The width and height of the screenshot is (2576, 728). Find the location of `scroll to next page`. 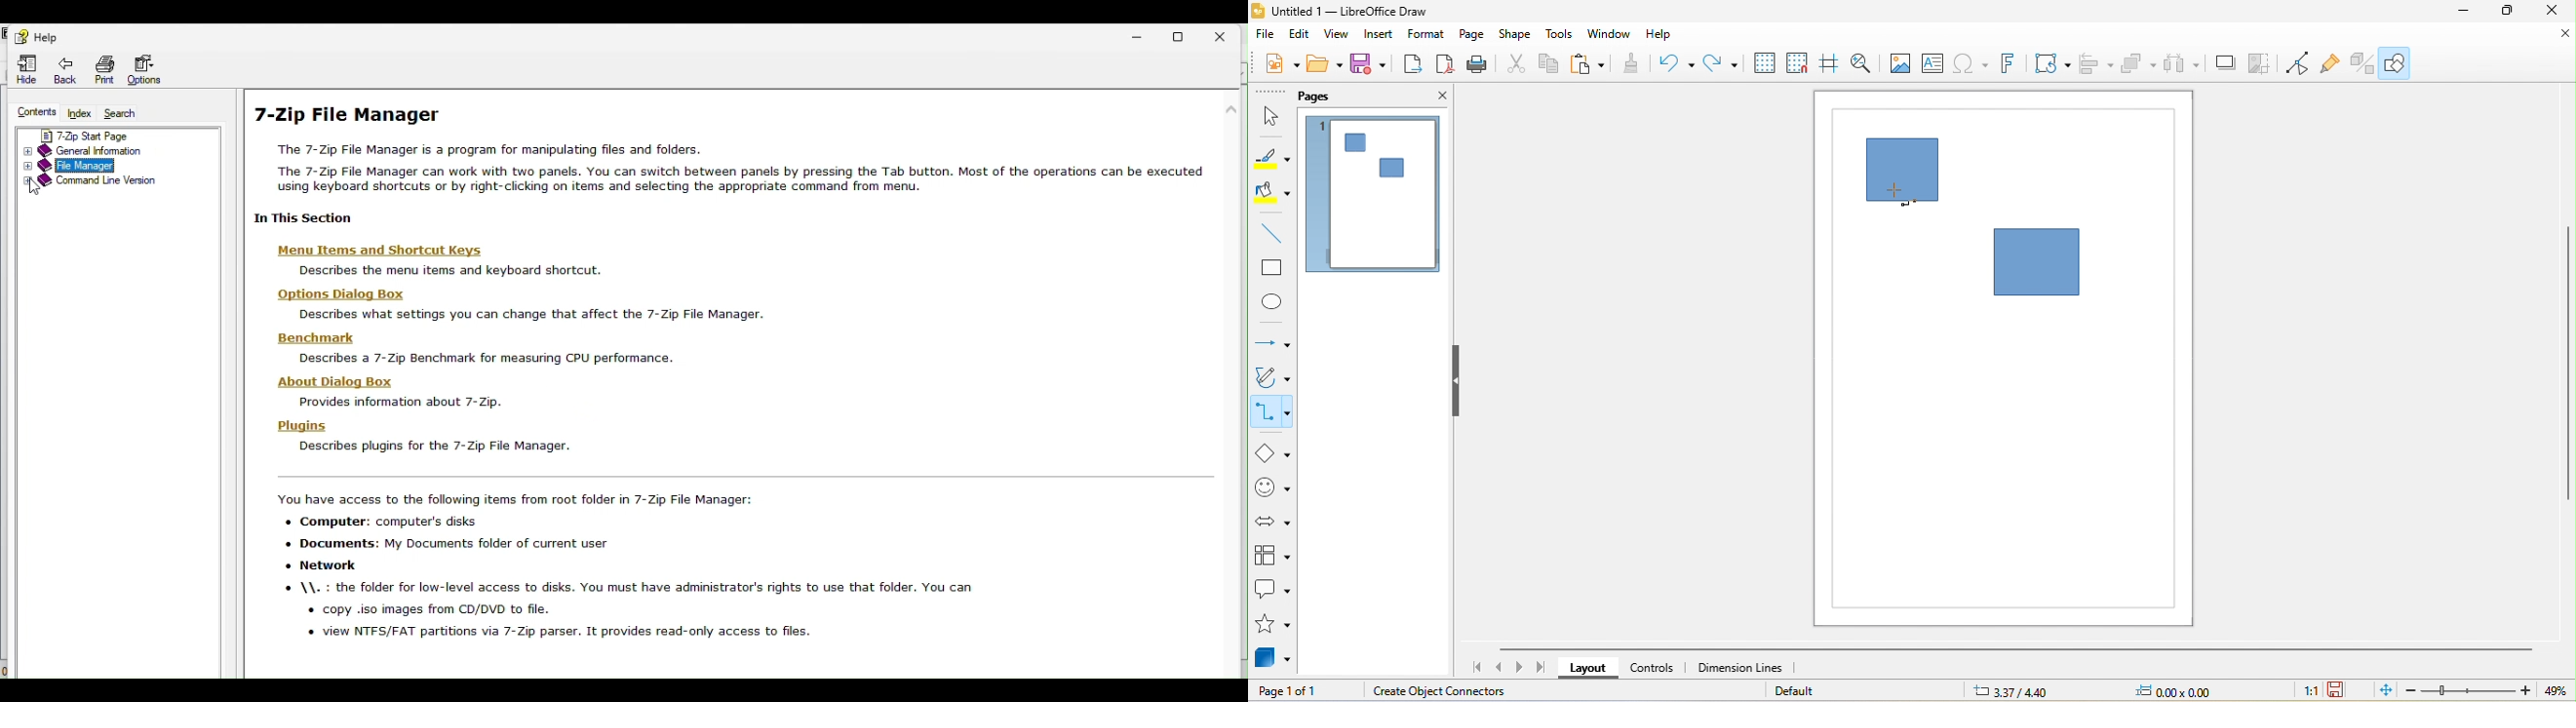

scroll to next page is located at coordinates (1520, 669).